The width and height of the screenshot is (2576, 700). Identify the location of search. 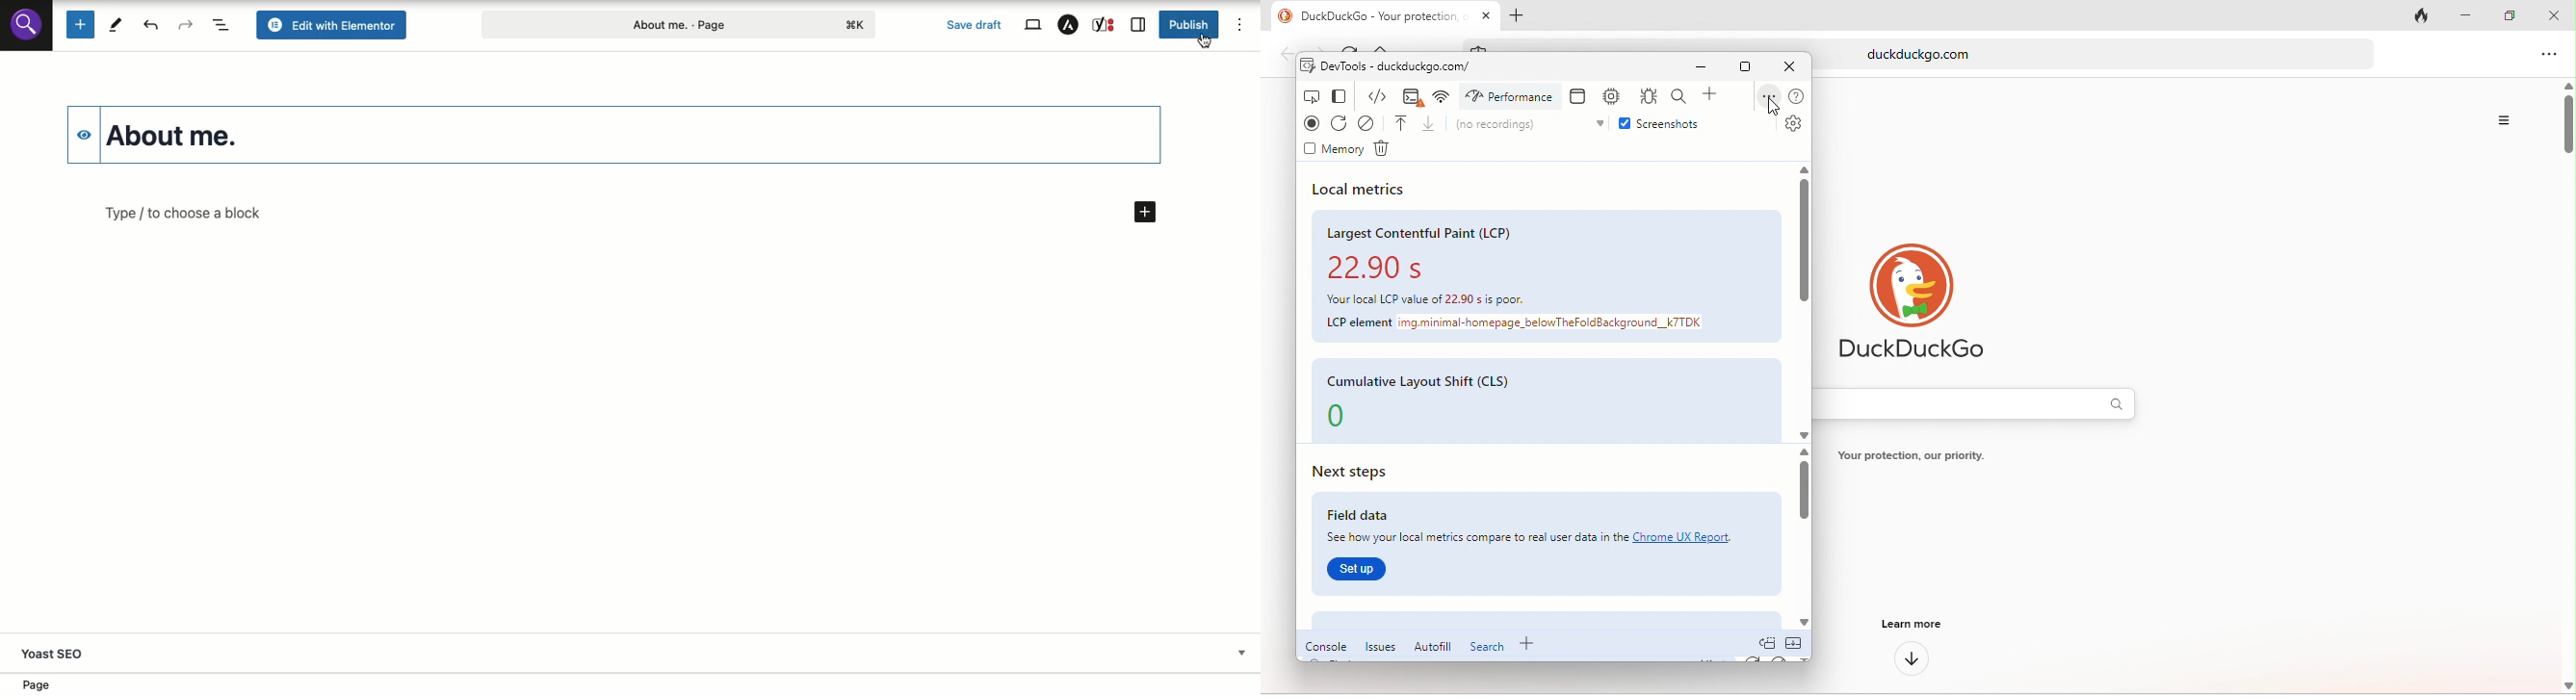
(1486, 645).